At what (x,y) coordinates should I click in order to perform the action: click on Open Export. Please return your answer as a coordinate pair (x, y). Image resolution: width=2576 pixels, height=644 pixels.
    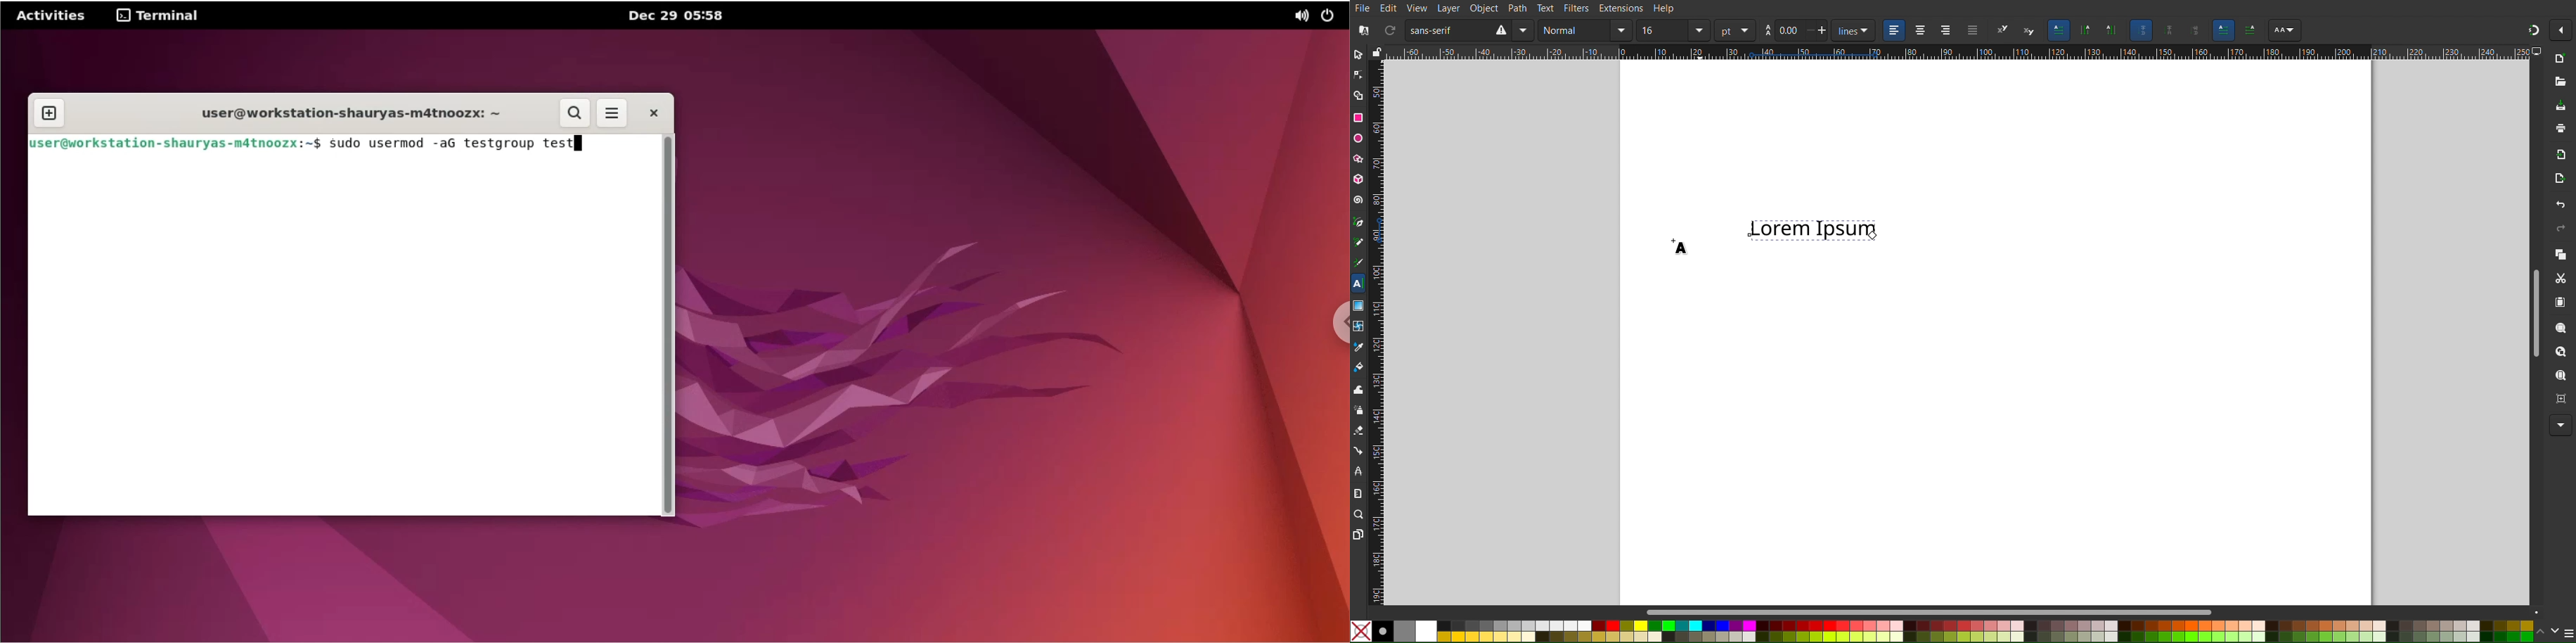
    Looking at the image, I should click on (2558, 179).